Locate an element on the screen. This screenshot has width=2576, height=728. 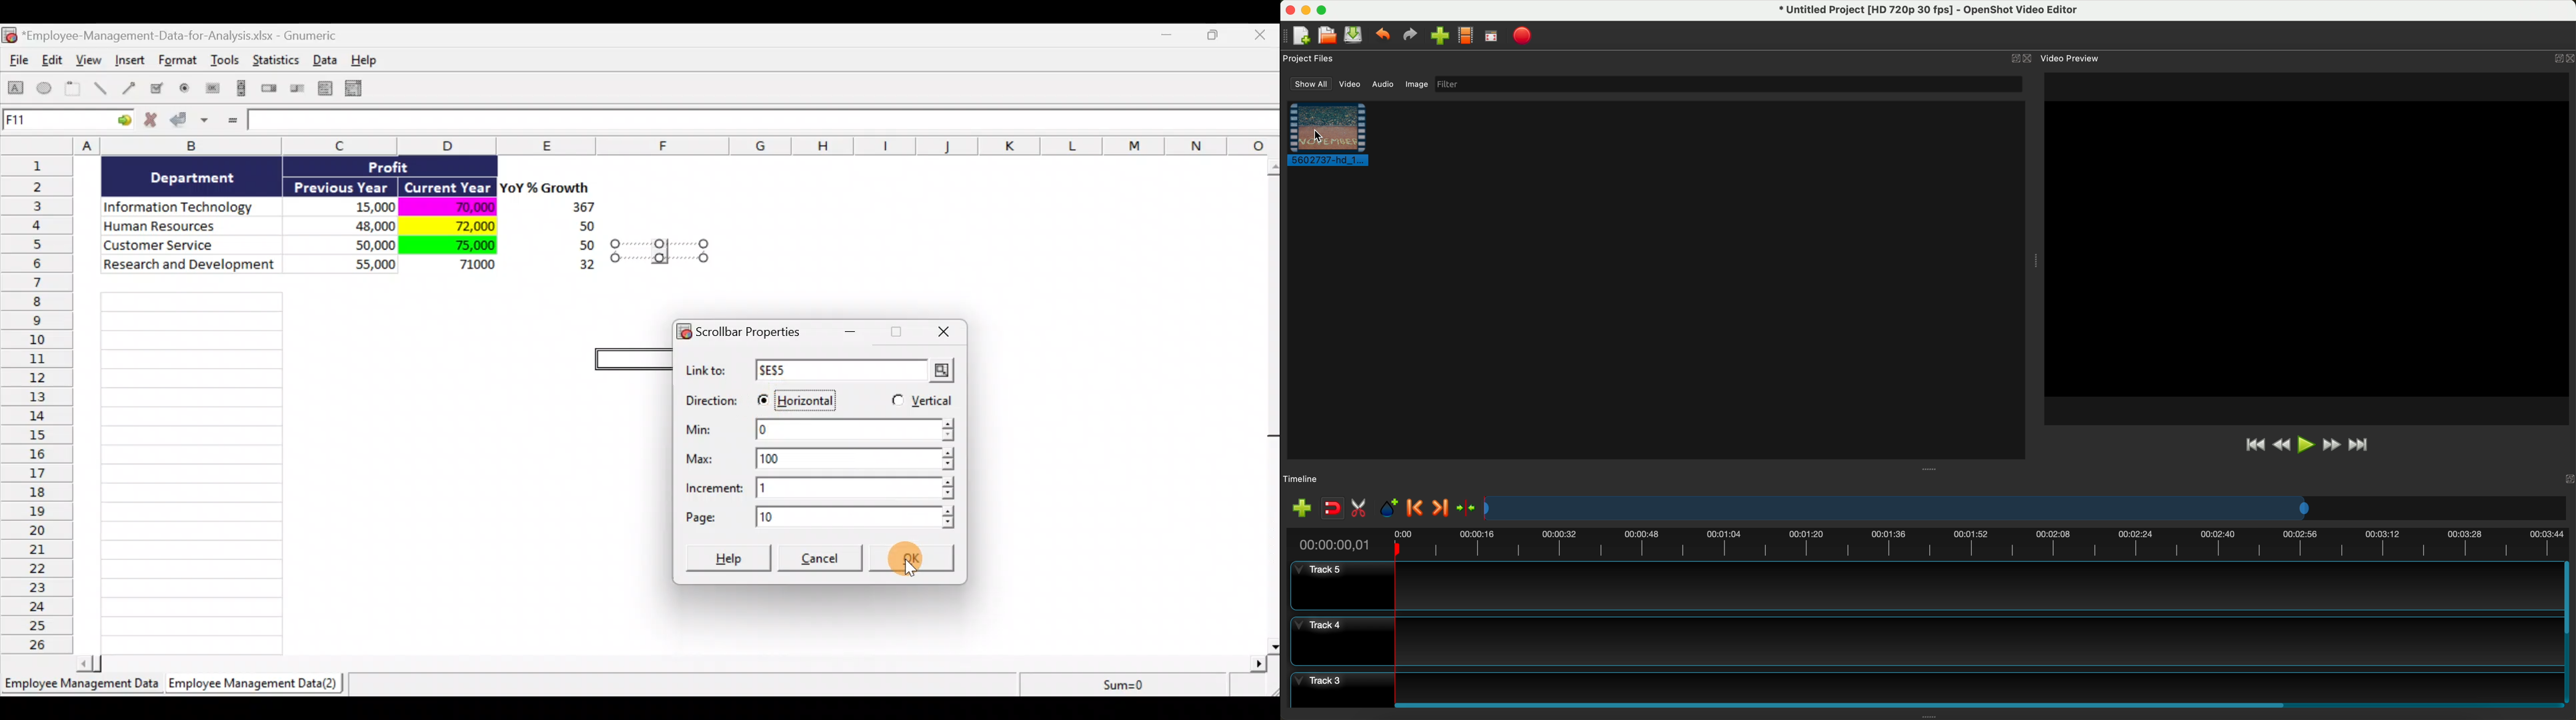
minimize is located at coordinates (1307, 10).